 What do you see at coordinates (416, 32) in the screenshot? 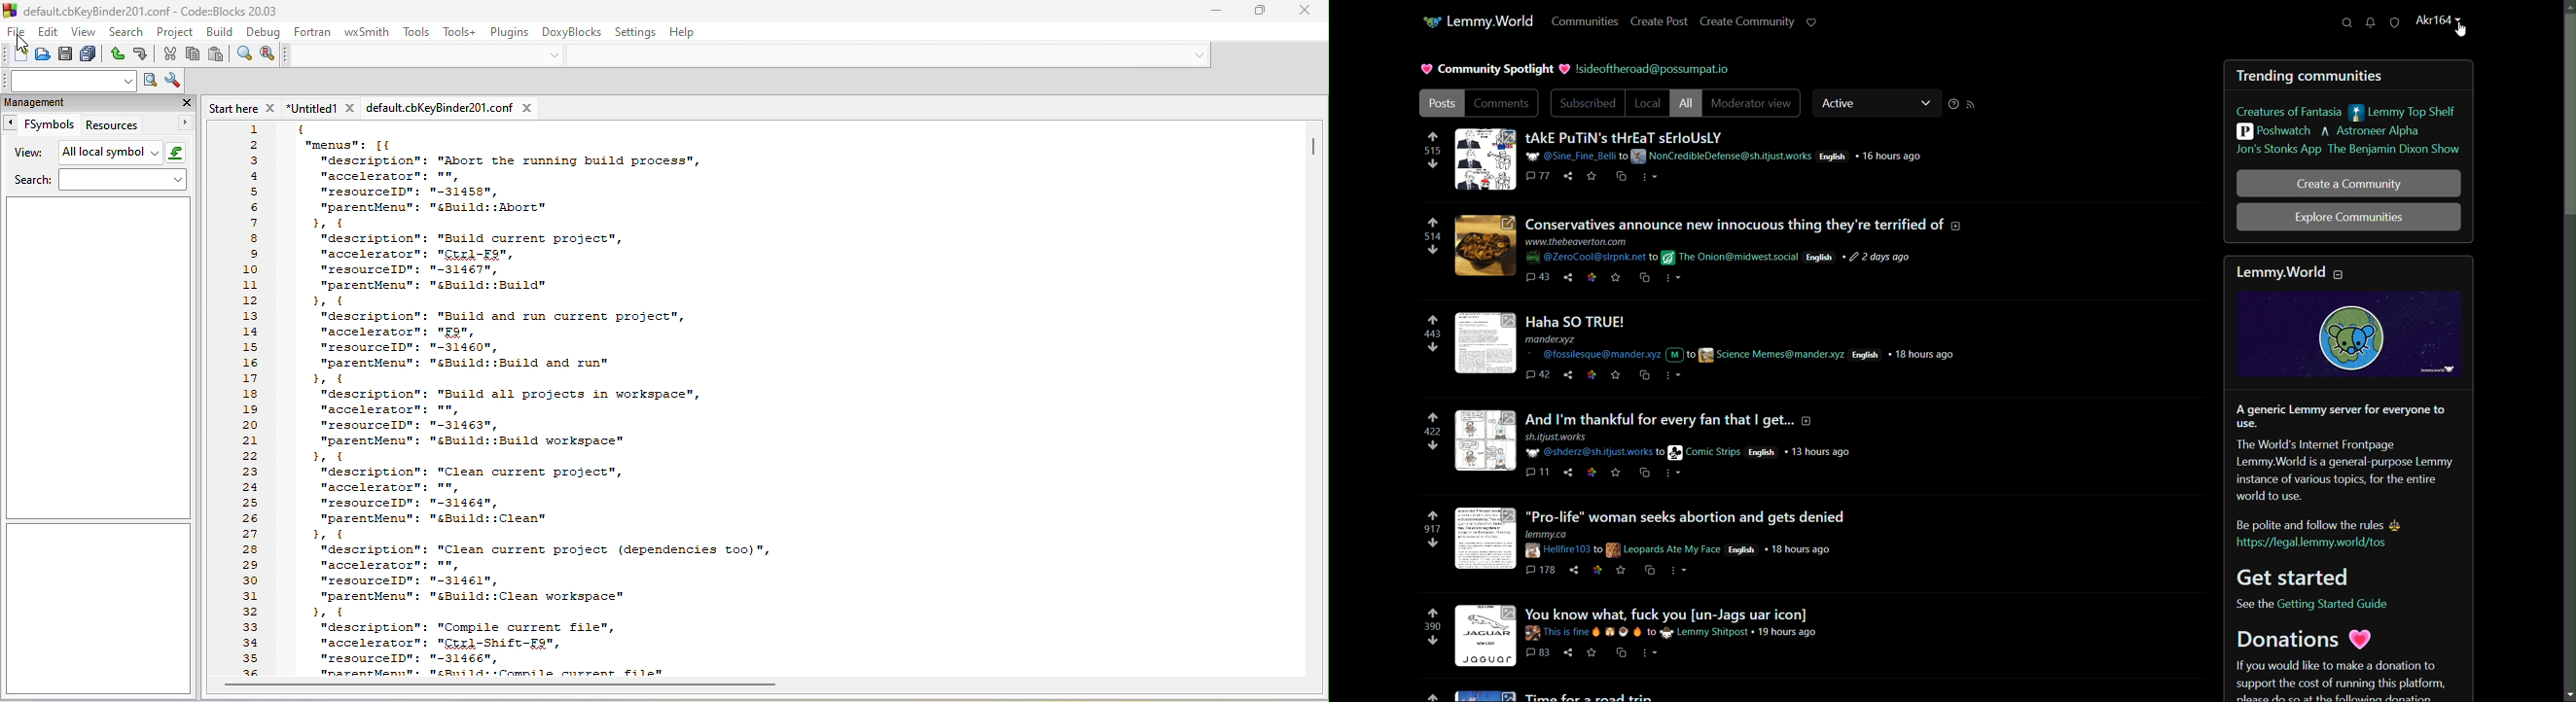
I see `tools` at bounding box center [416, 32].